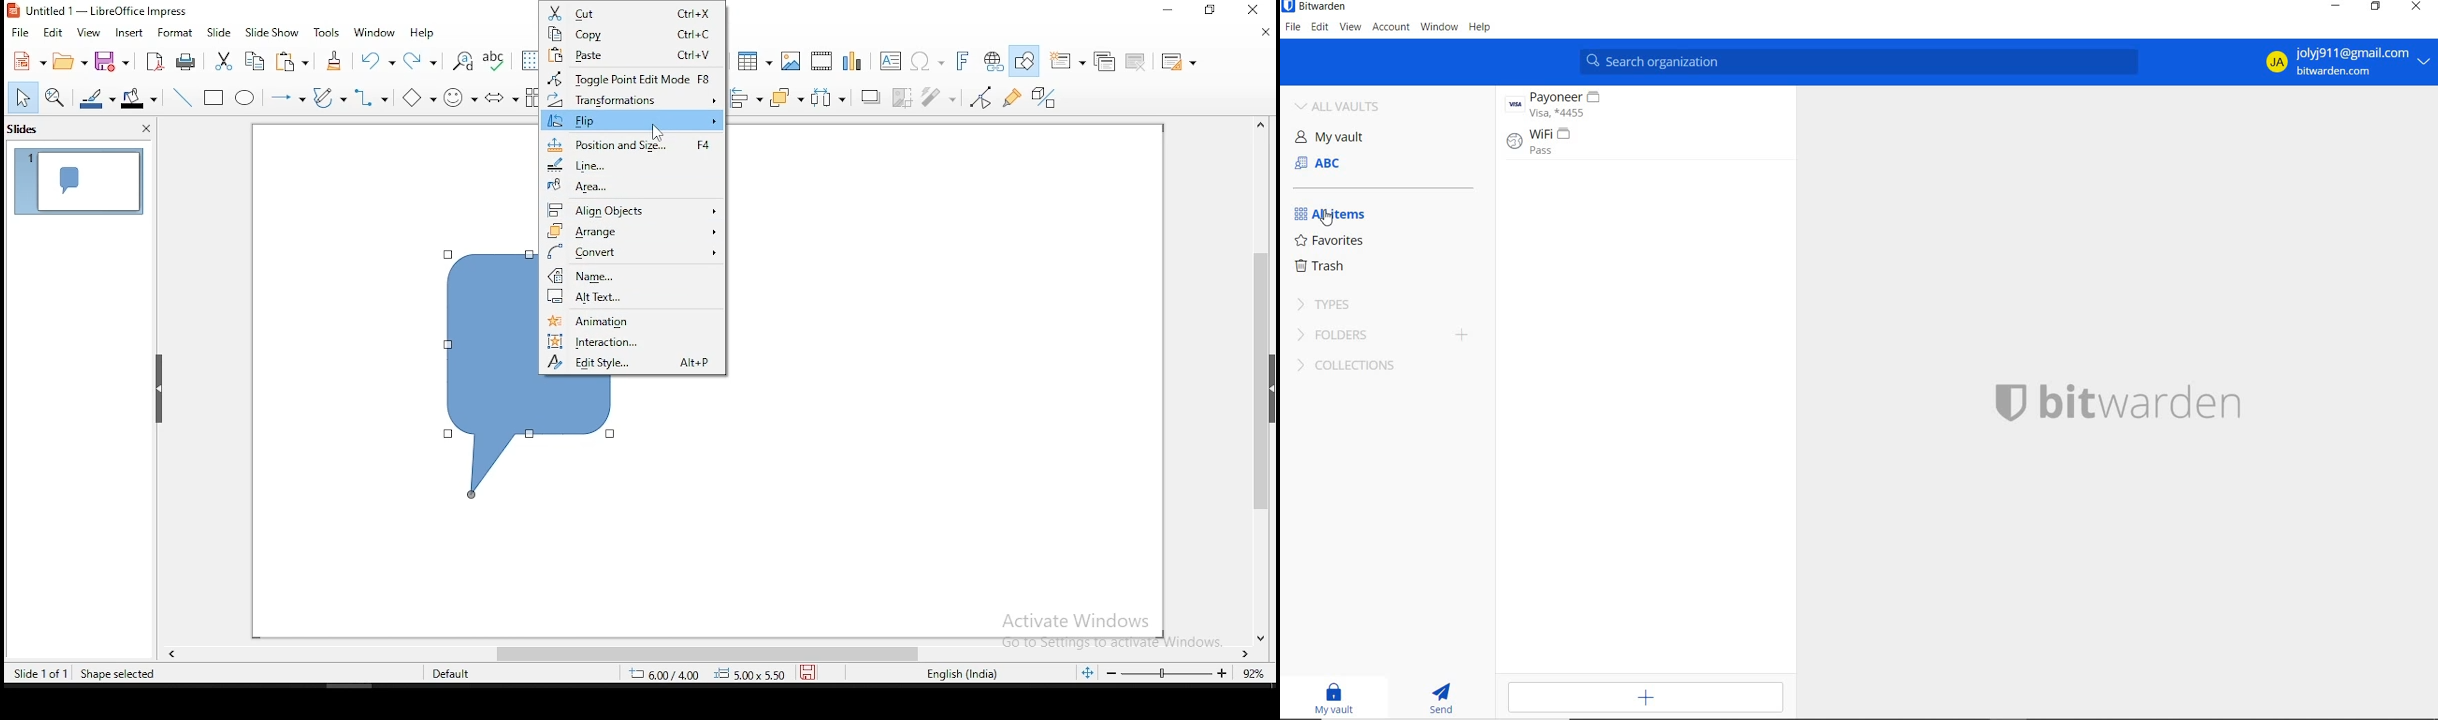  Describe the element at coordinates (784, 96) in the screenshot. I see `arrange` at that location.